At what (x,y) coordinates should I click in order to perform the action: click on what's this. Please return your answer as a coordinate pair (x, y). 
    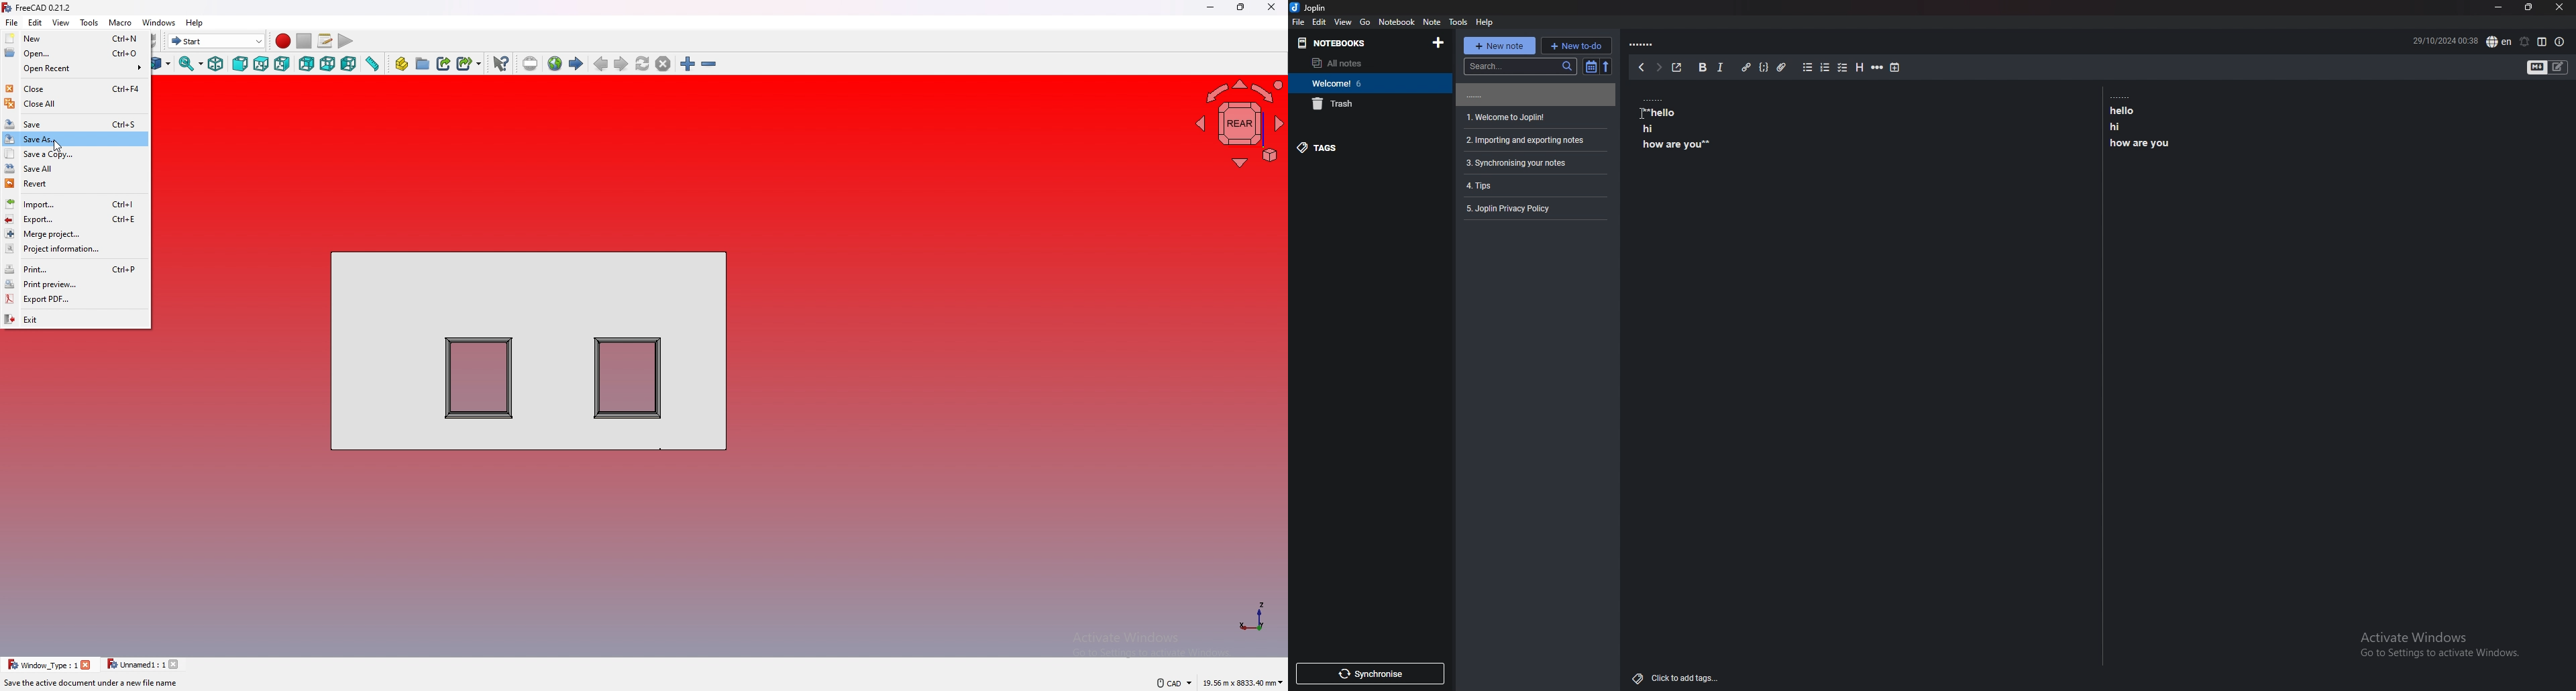
    Looking at the image, I should click on (500, 64).